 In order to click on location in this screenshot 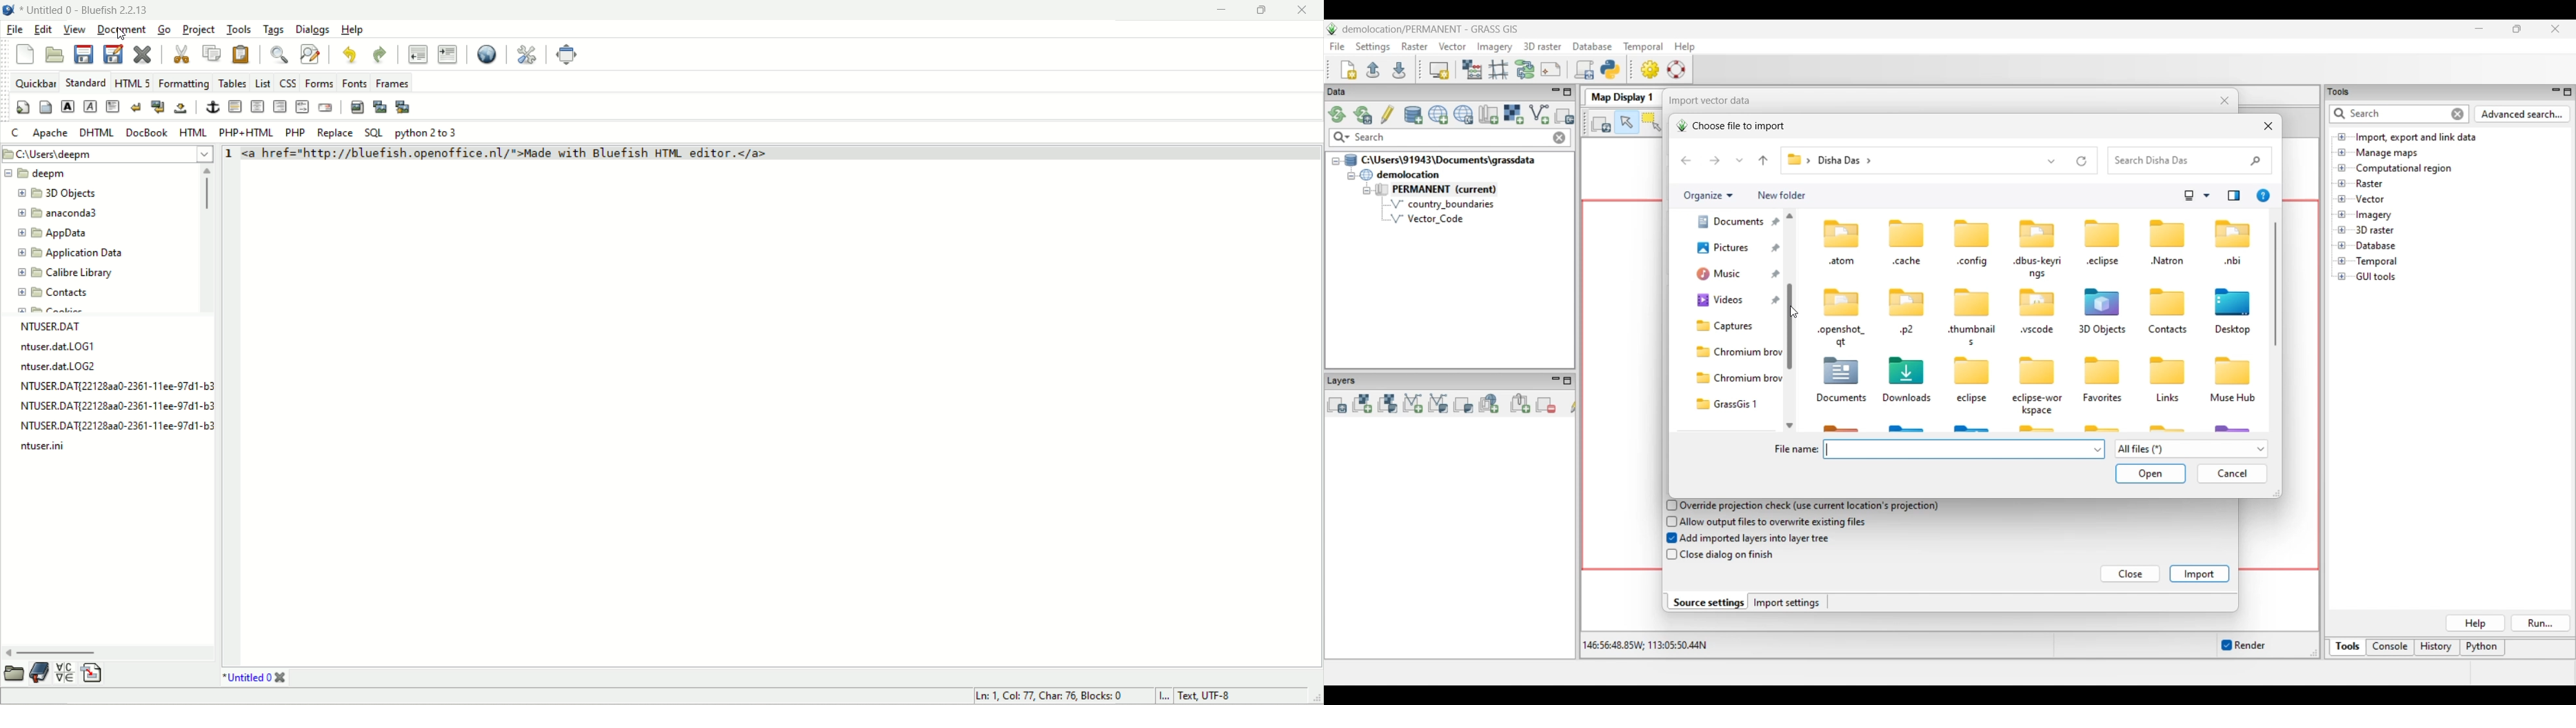, I will do `click(106, 155)`.